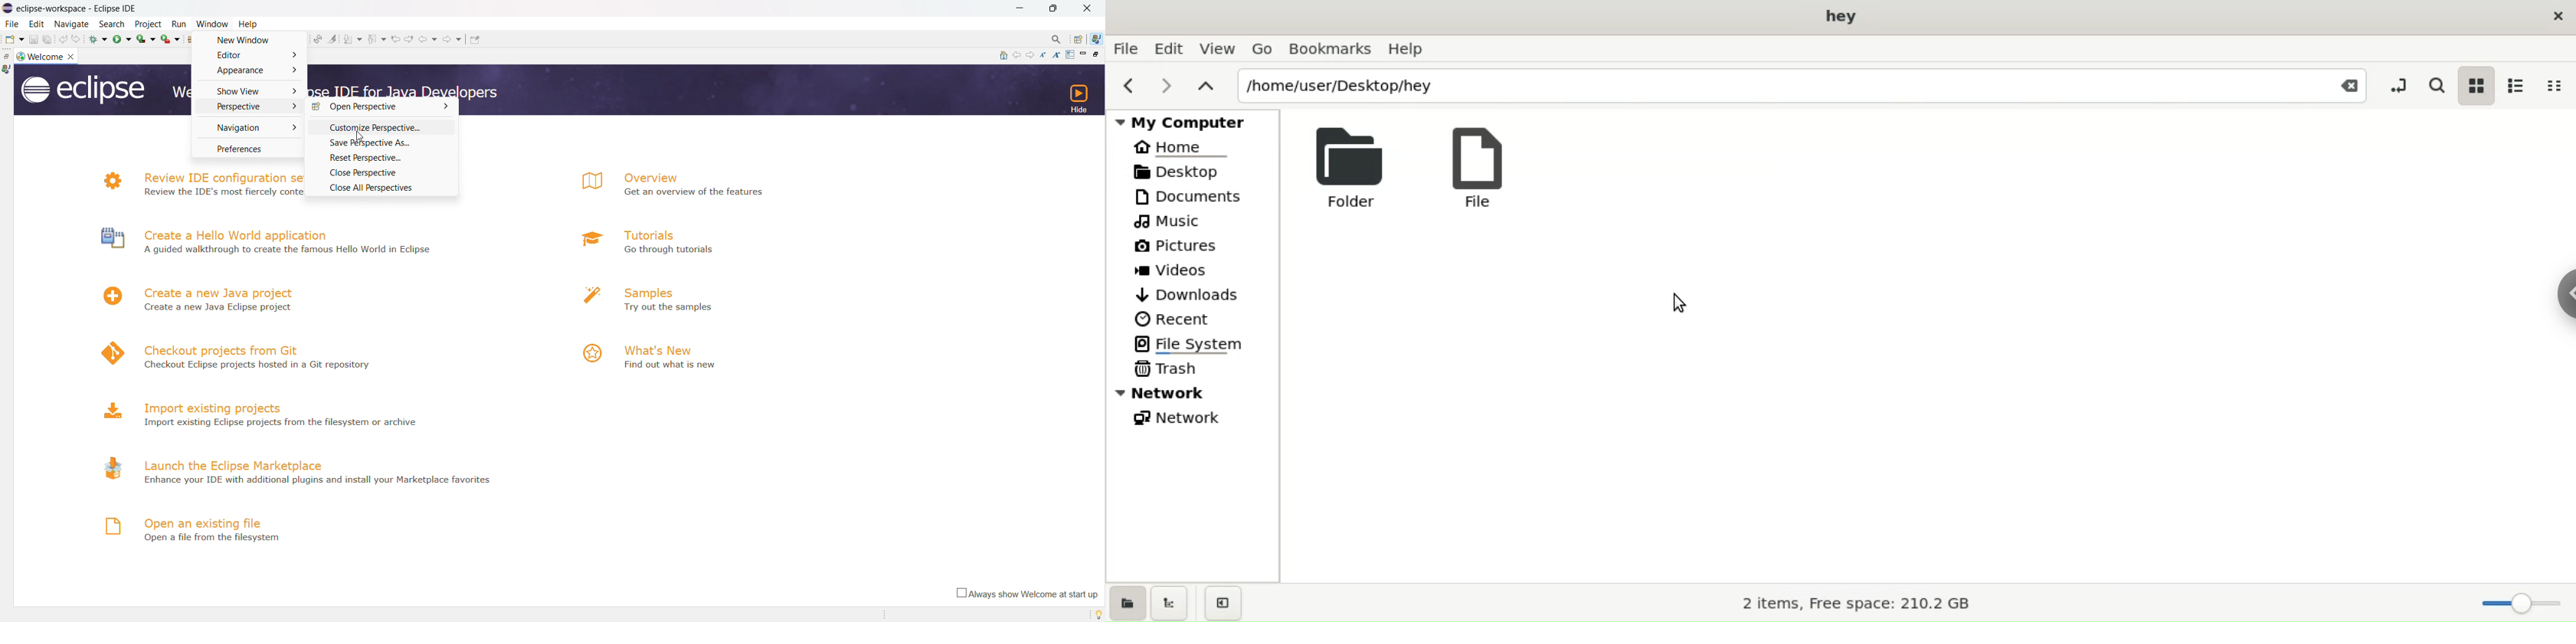  I want to click on forward, so click(452, 39).